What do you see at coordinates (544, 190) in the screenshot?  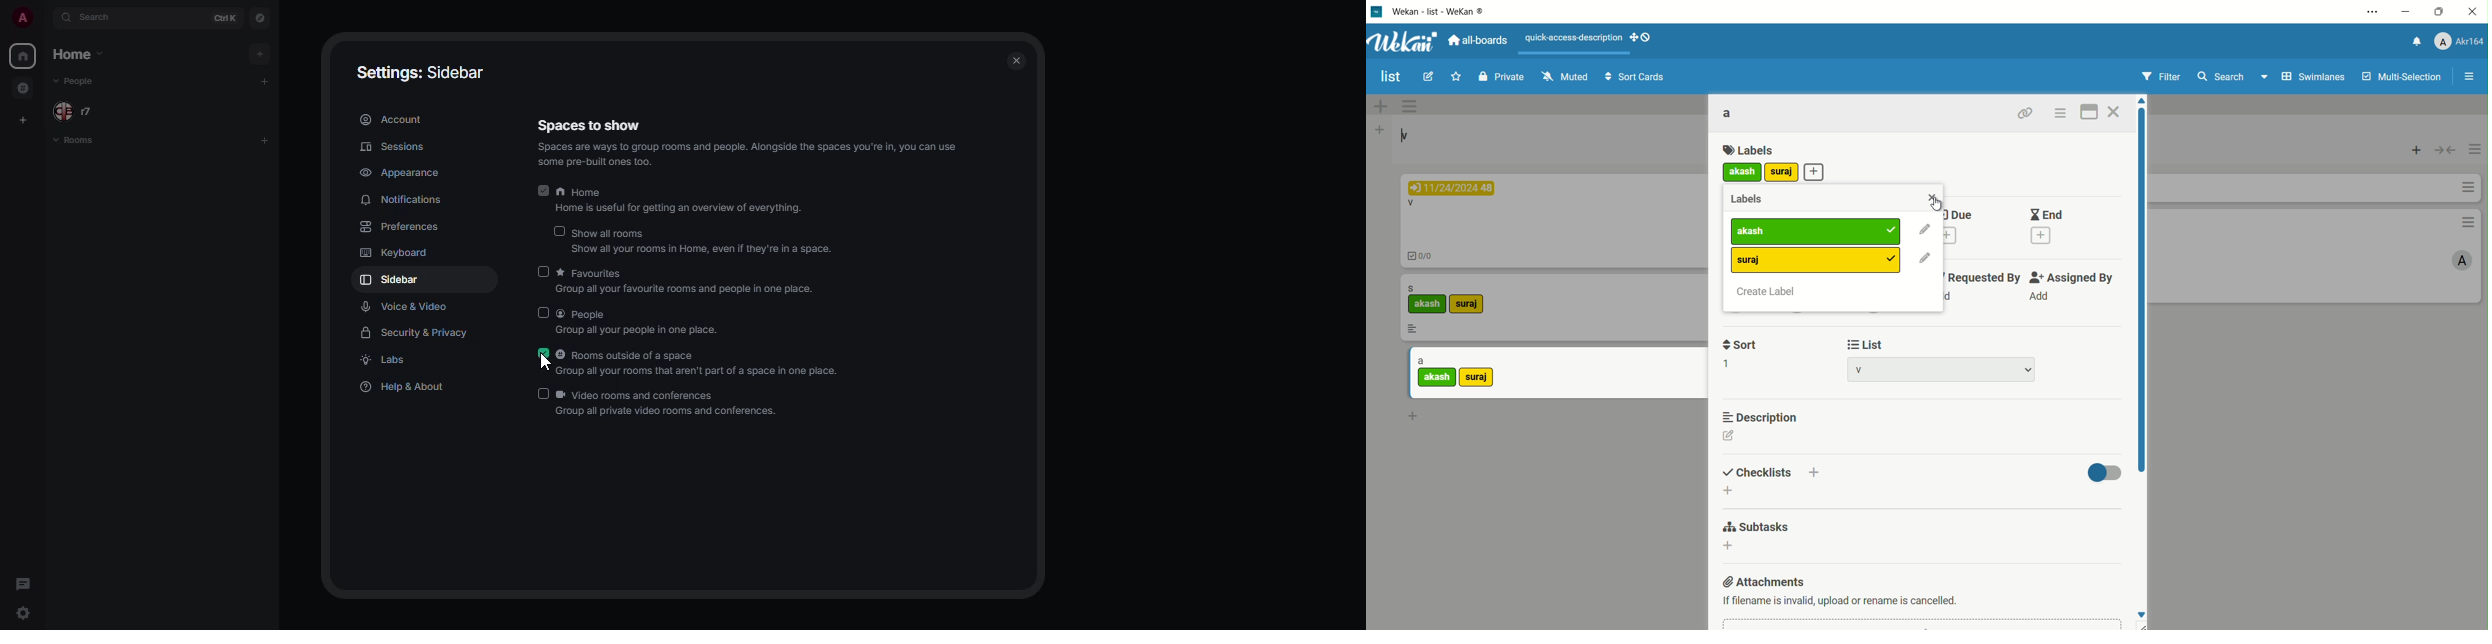 I see `enabled` at bounding box center [544, 190].